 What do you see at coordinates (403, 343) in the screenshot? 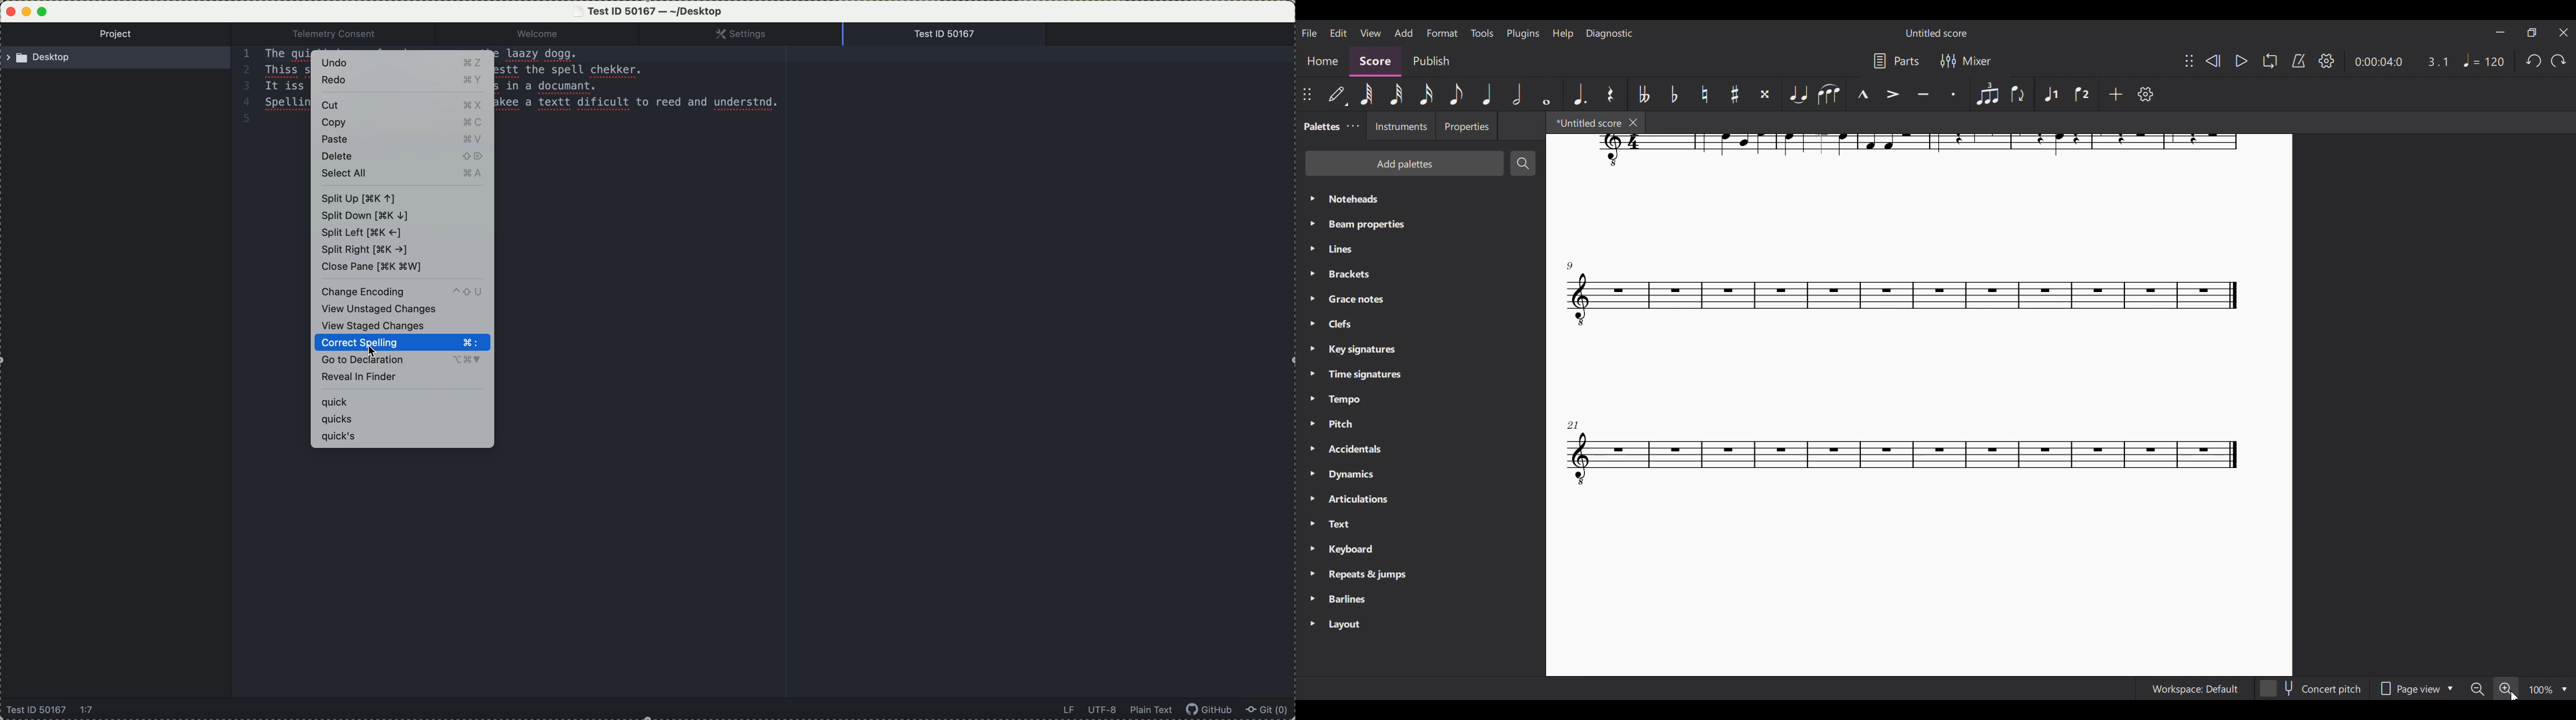
I see `click on correct spelling` at bounding box center [403, 343].